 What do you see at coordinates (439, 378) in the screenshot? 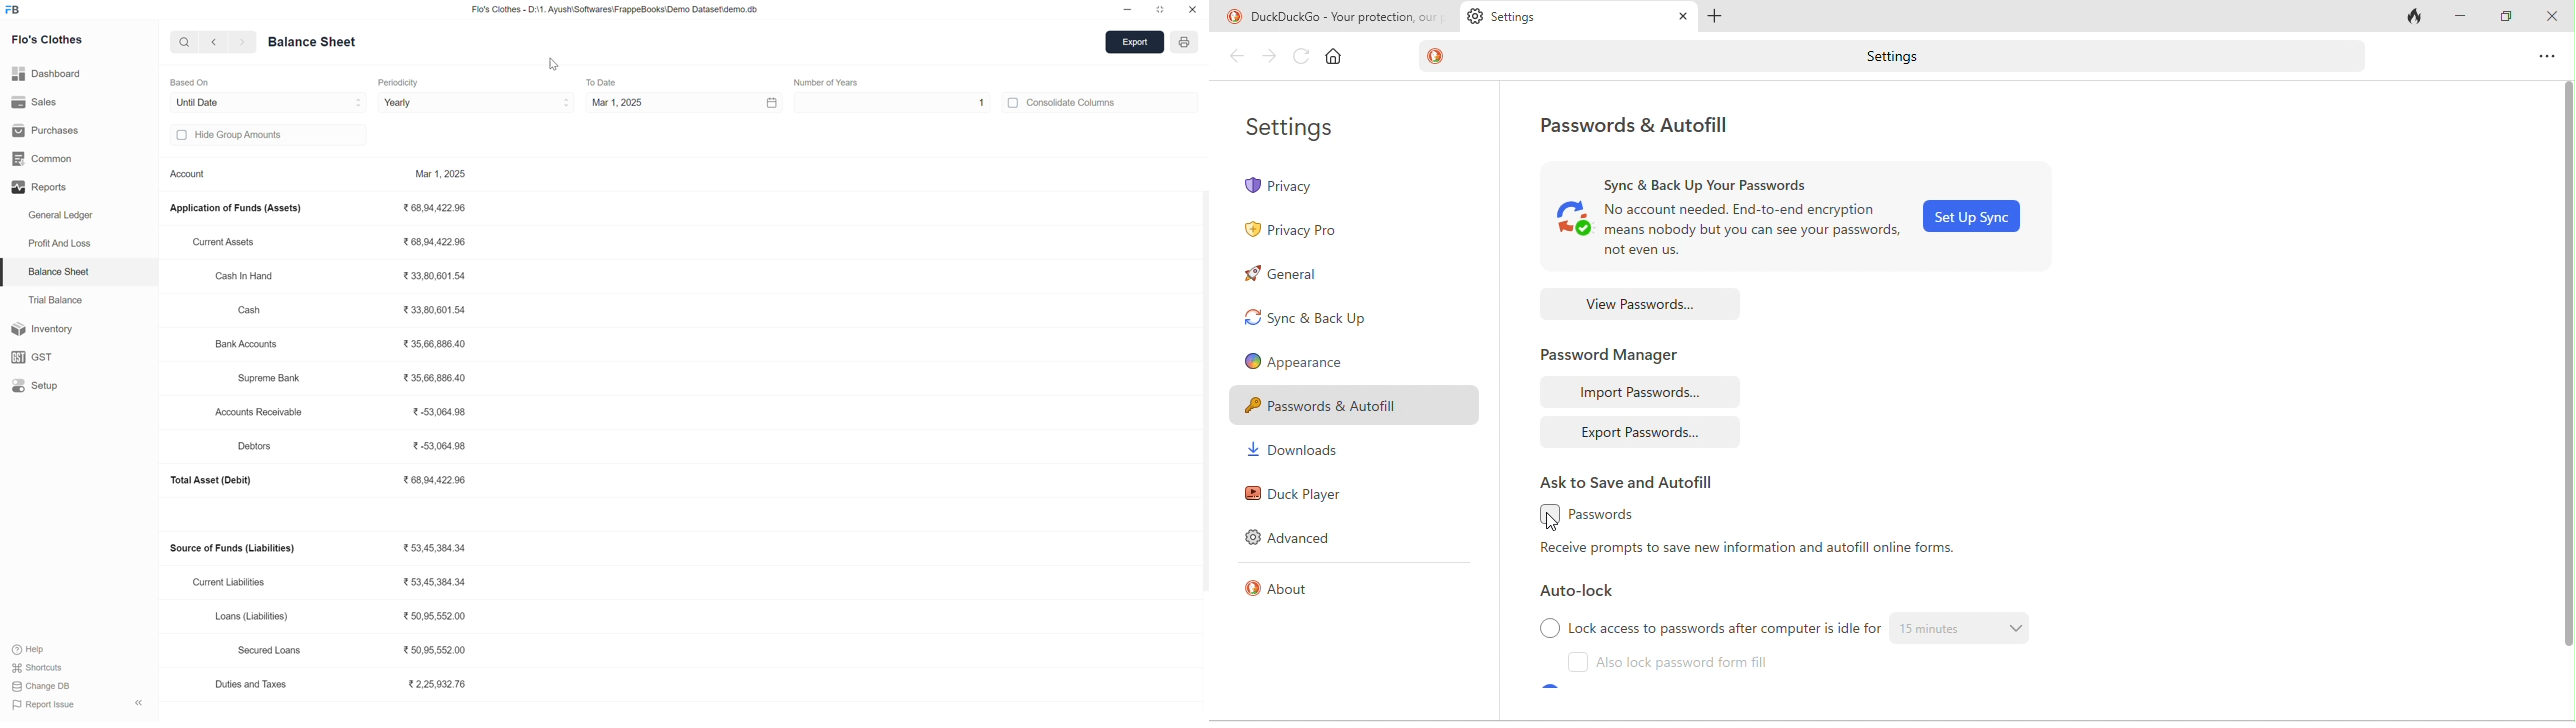
I see ` 35,66,886.40` at bounding box center [439, 378].